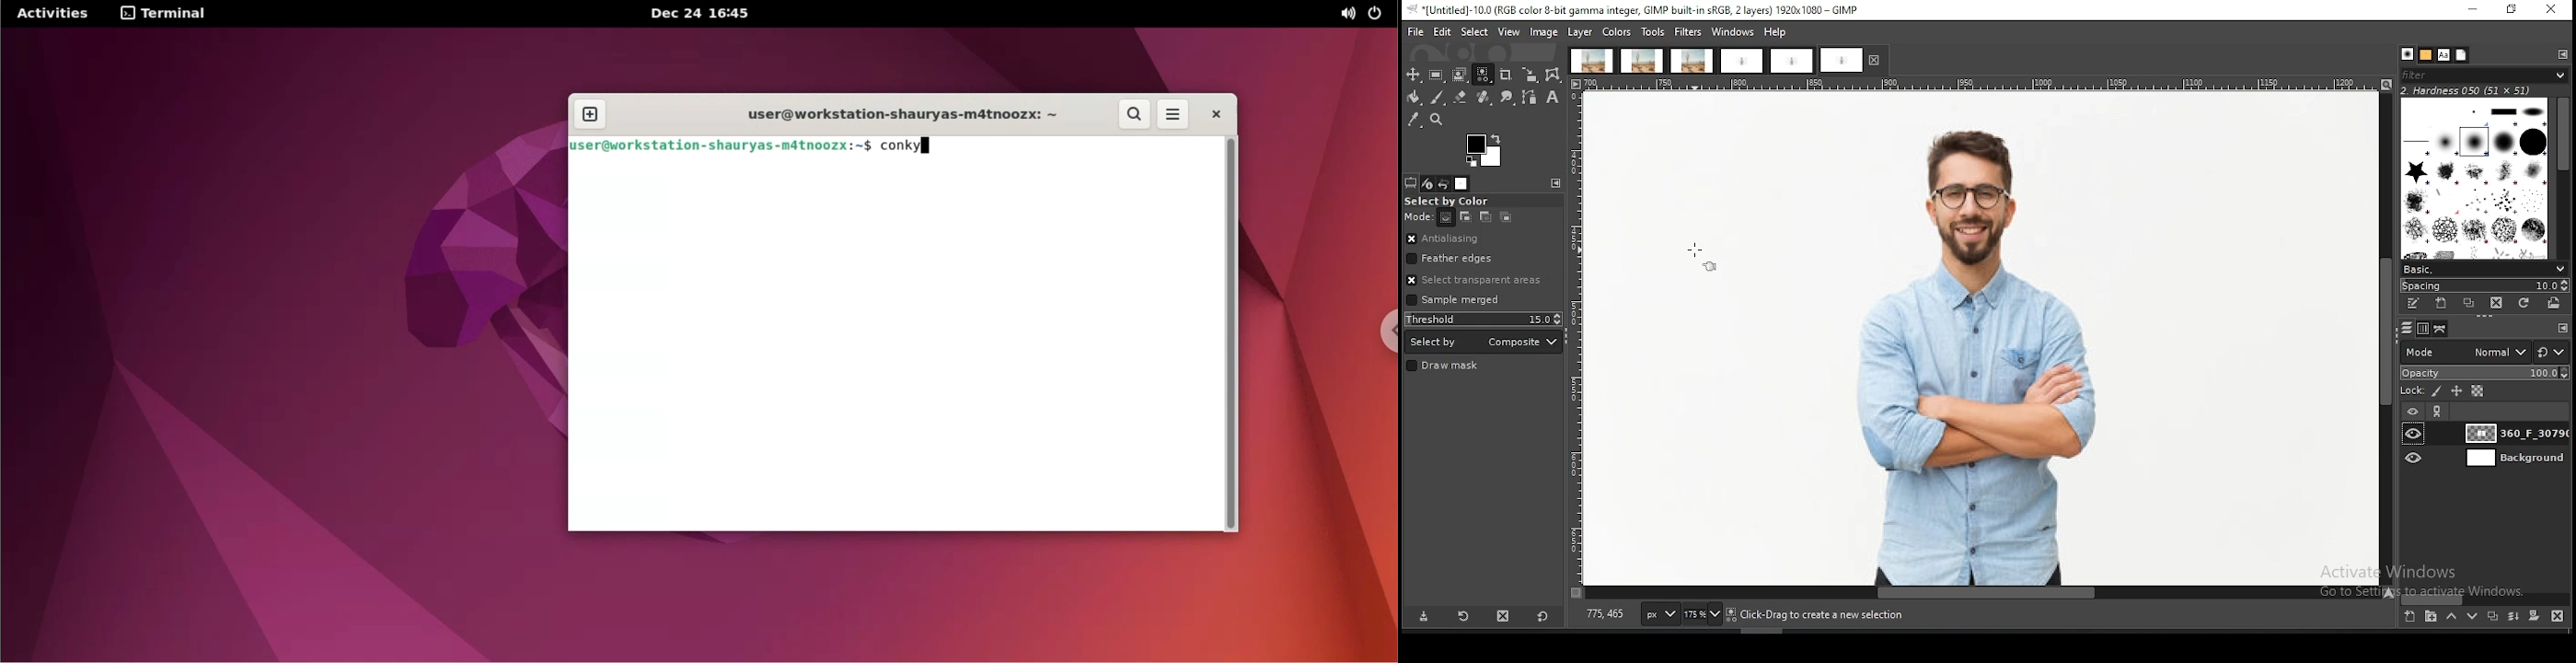 The width and height of the screenshot is (2576, 672). I want to click on lock, so click(2410, 391).